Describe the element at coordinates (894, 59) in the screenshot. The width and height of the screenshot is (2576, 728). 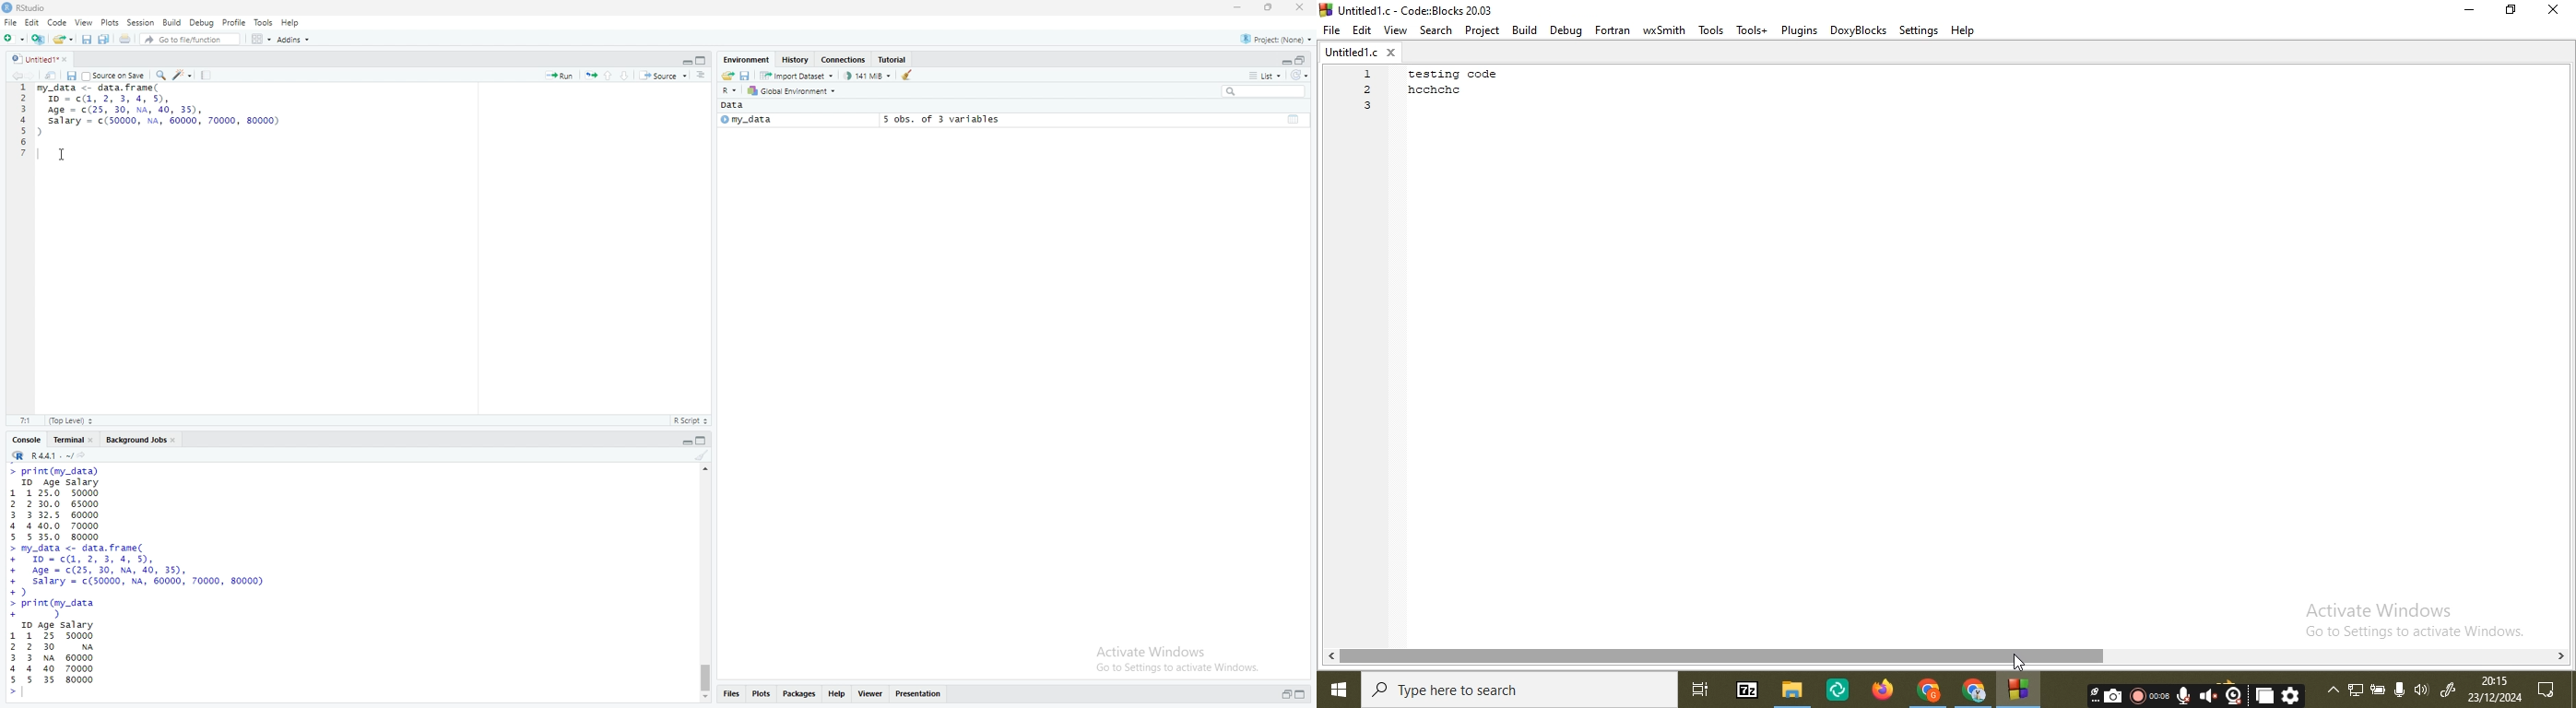
I see `tutorial` at that location.